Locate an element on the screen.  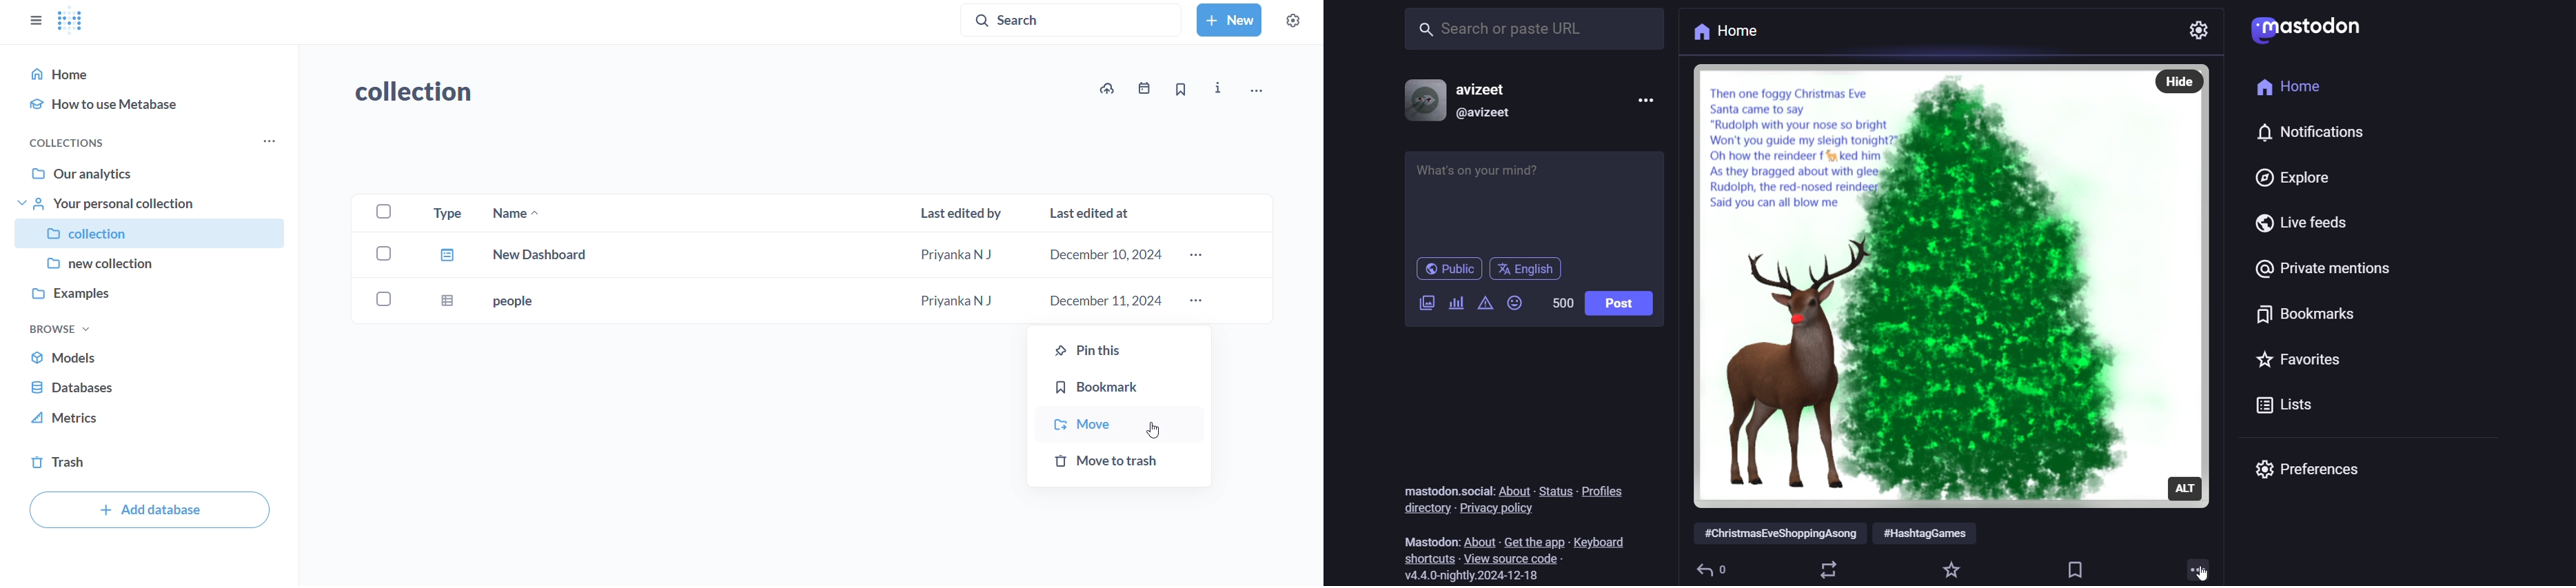
poll is located at coordinates (1455, 302).